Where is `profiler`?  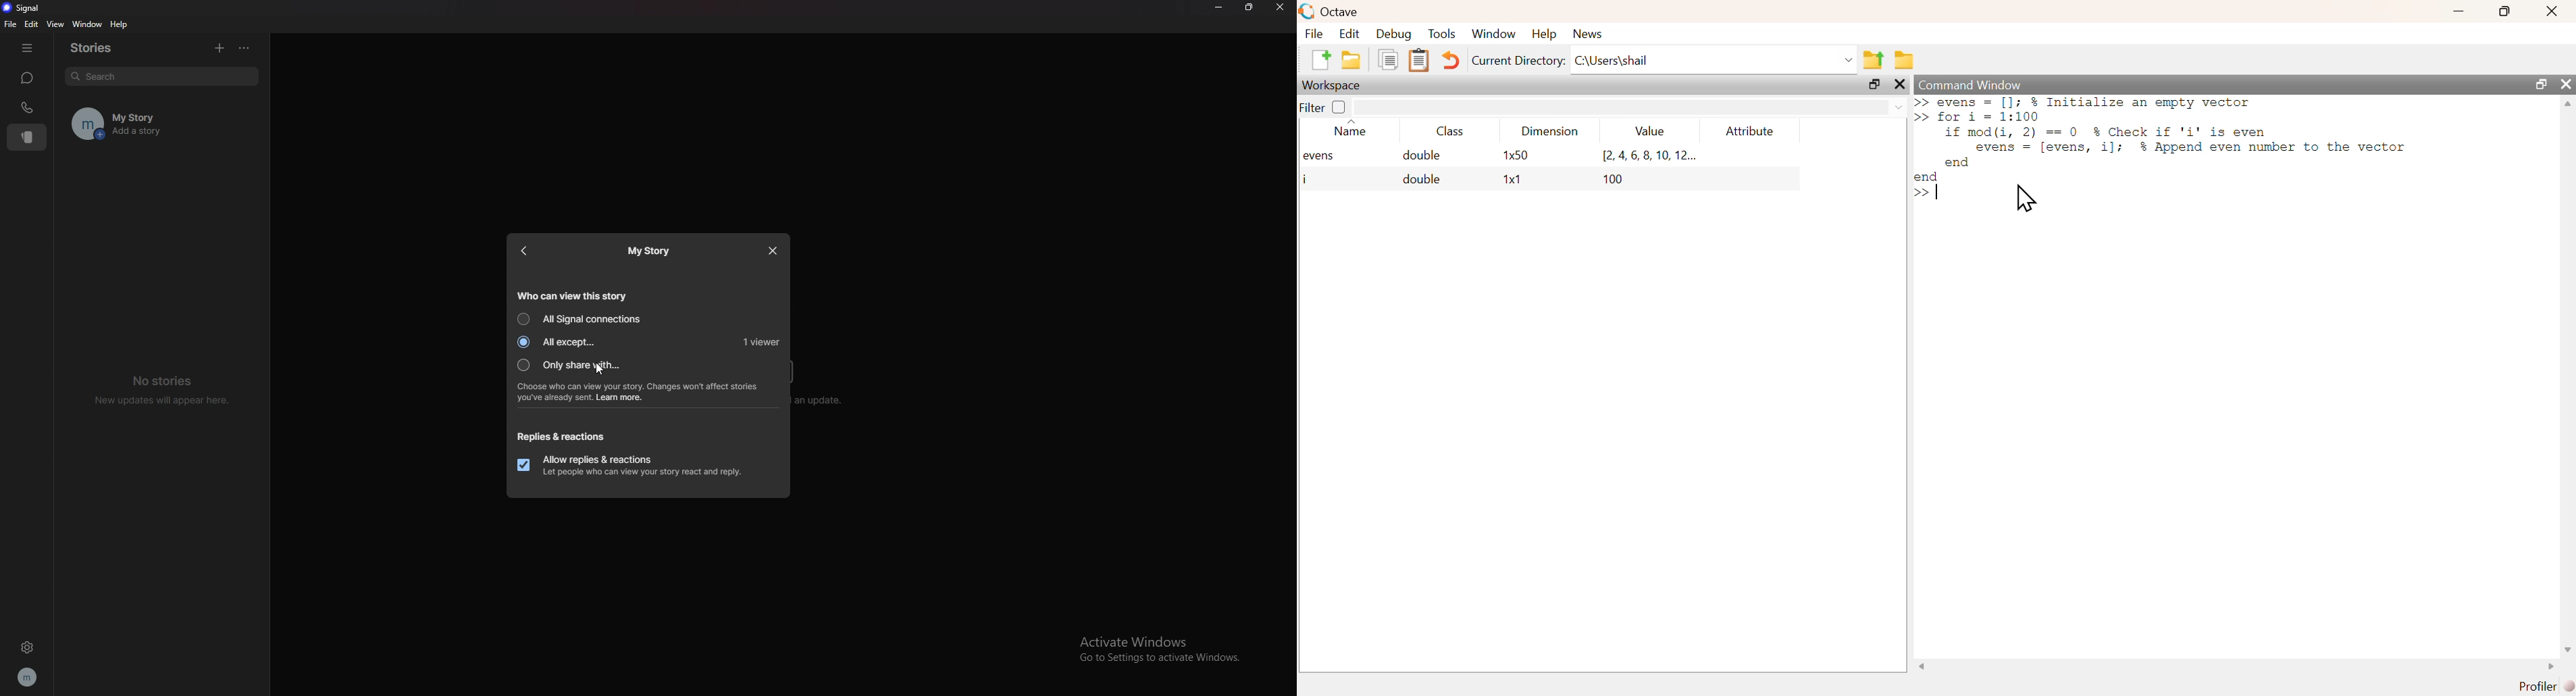
profiler is located at coordinates (2538, 686).